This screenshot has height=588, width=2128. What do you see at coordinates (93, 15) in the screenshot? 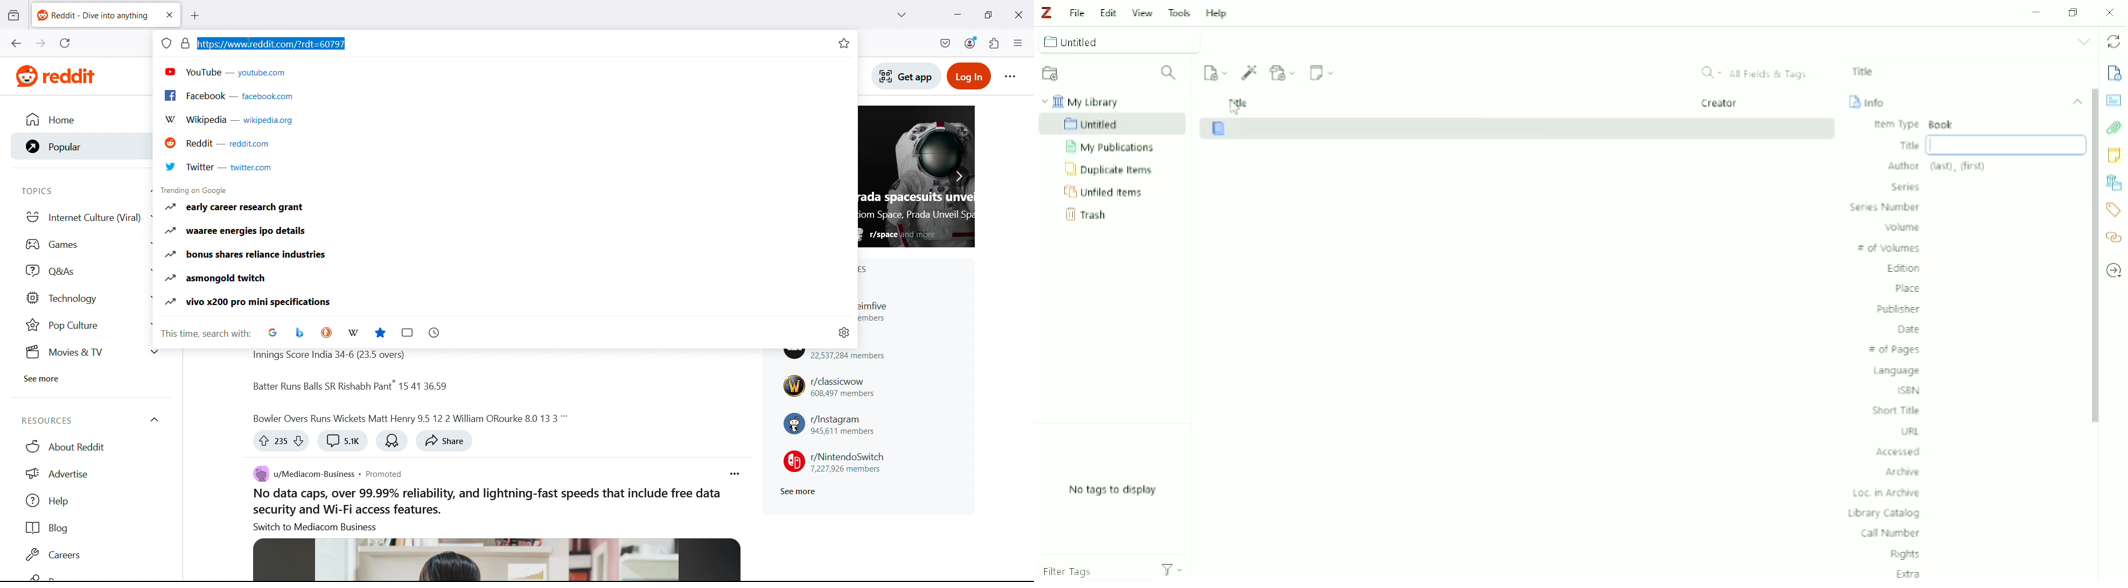
I see `tab title` at bounding box center [93, 15].